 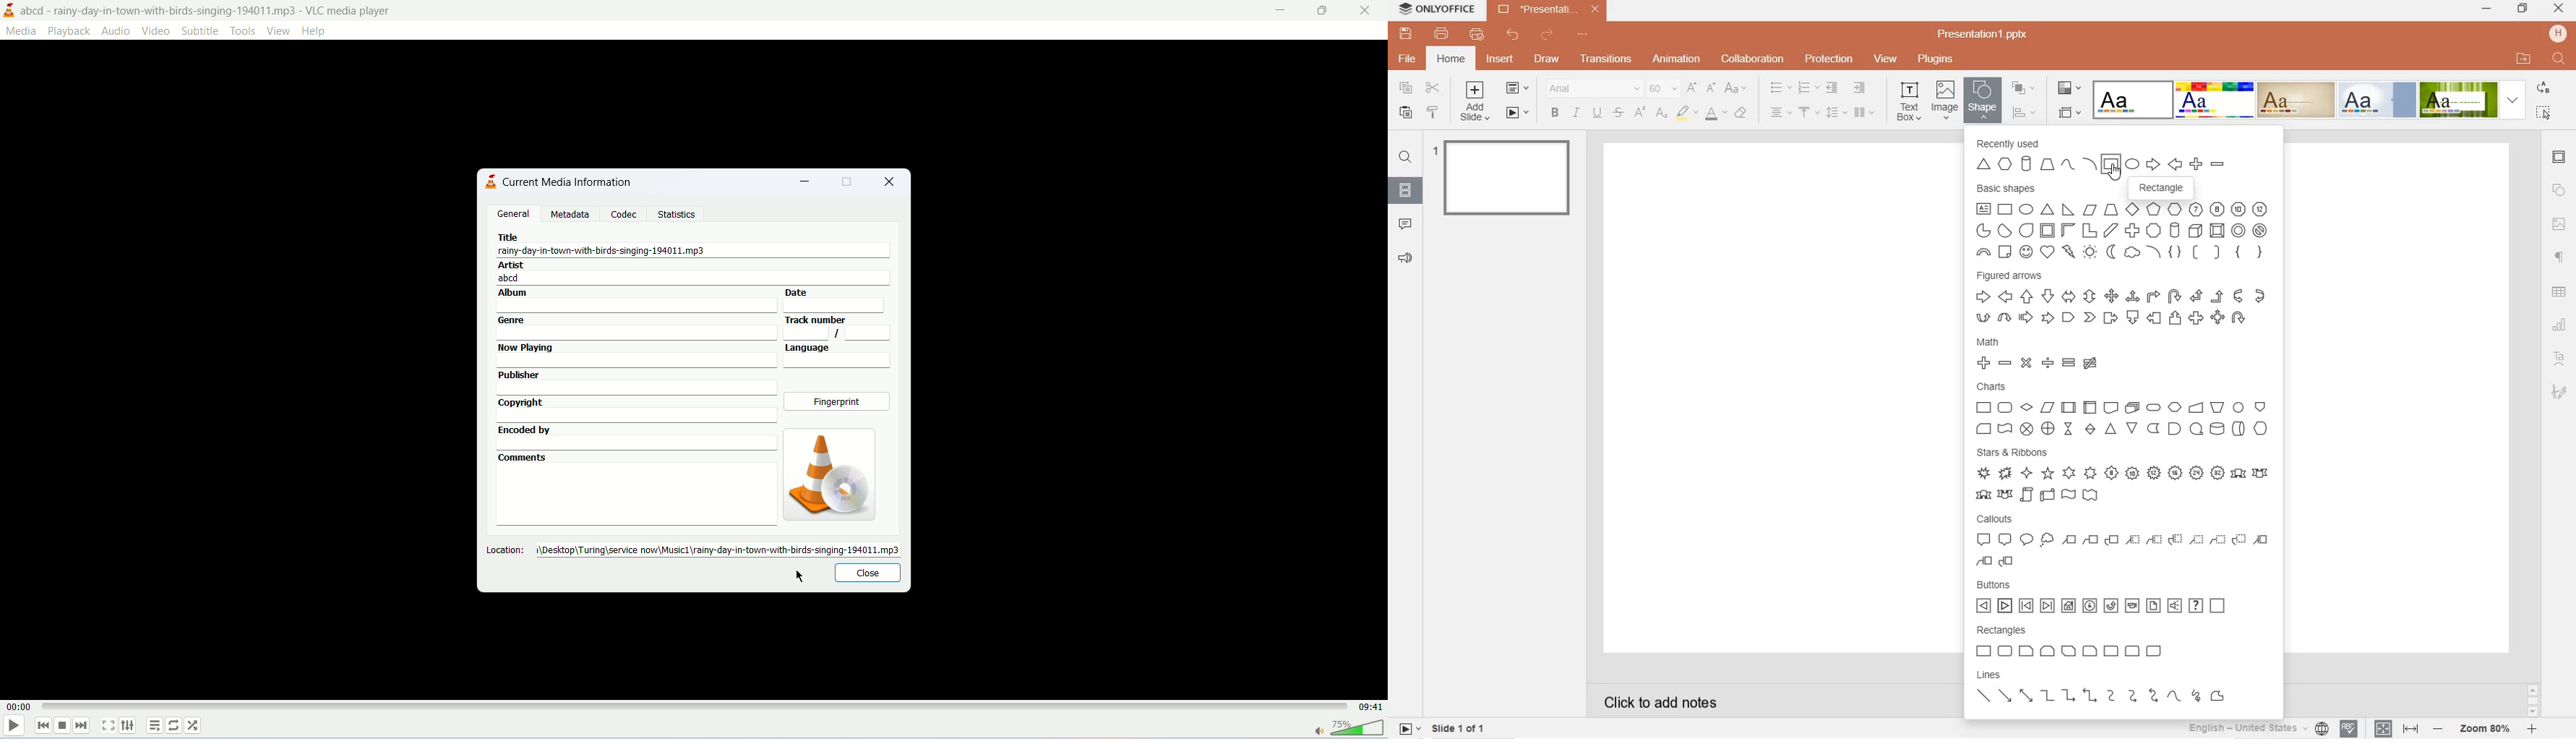 I want to click on Extract, so click(x=2112, y=430).